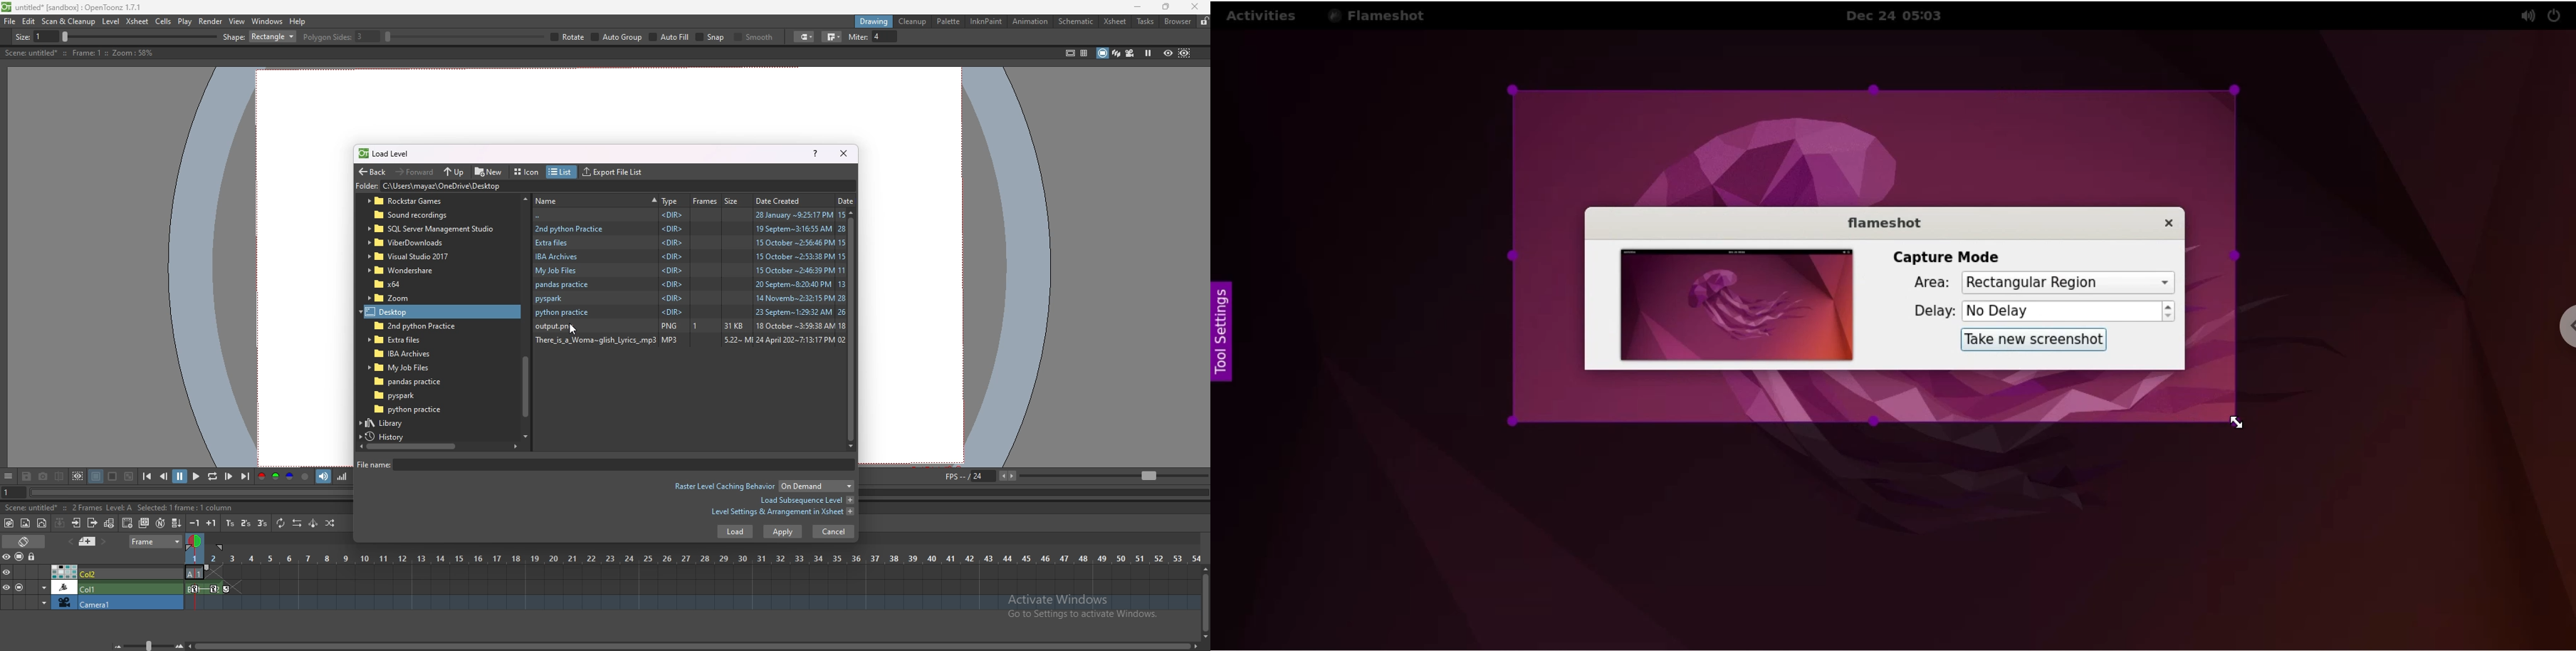  Describe the element at coordinates (78, 476) in the screenshot. I see `define sub camera` at that location.